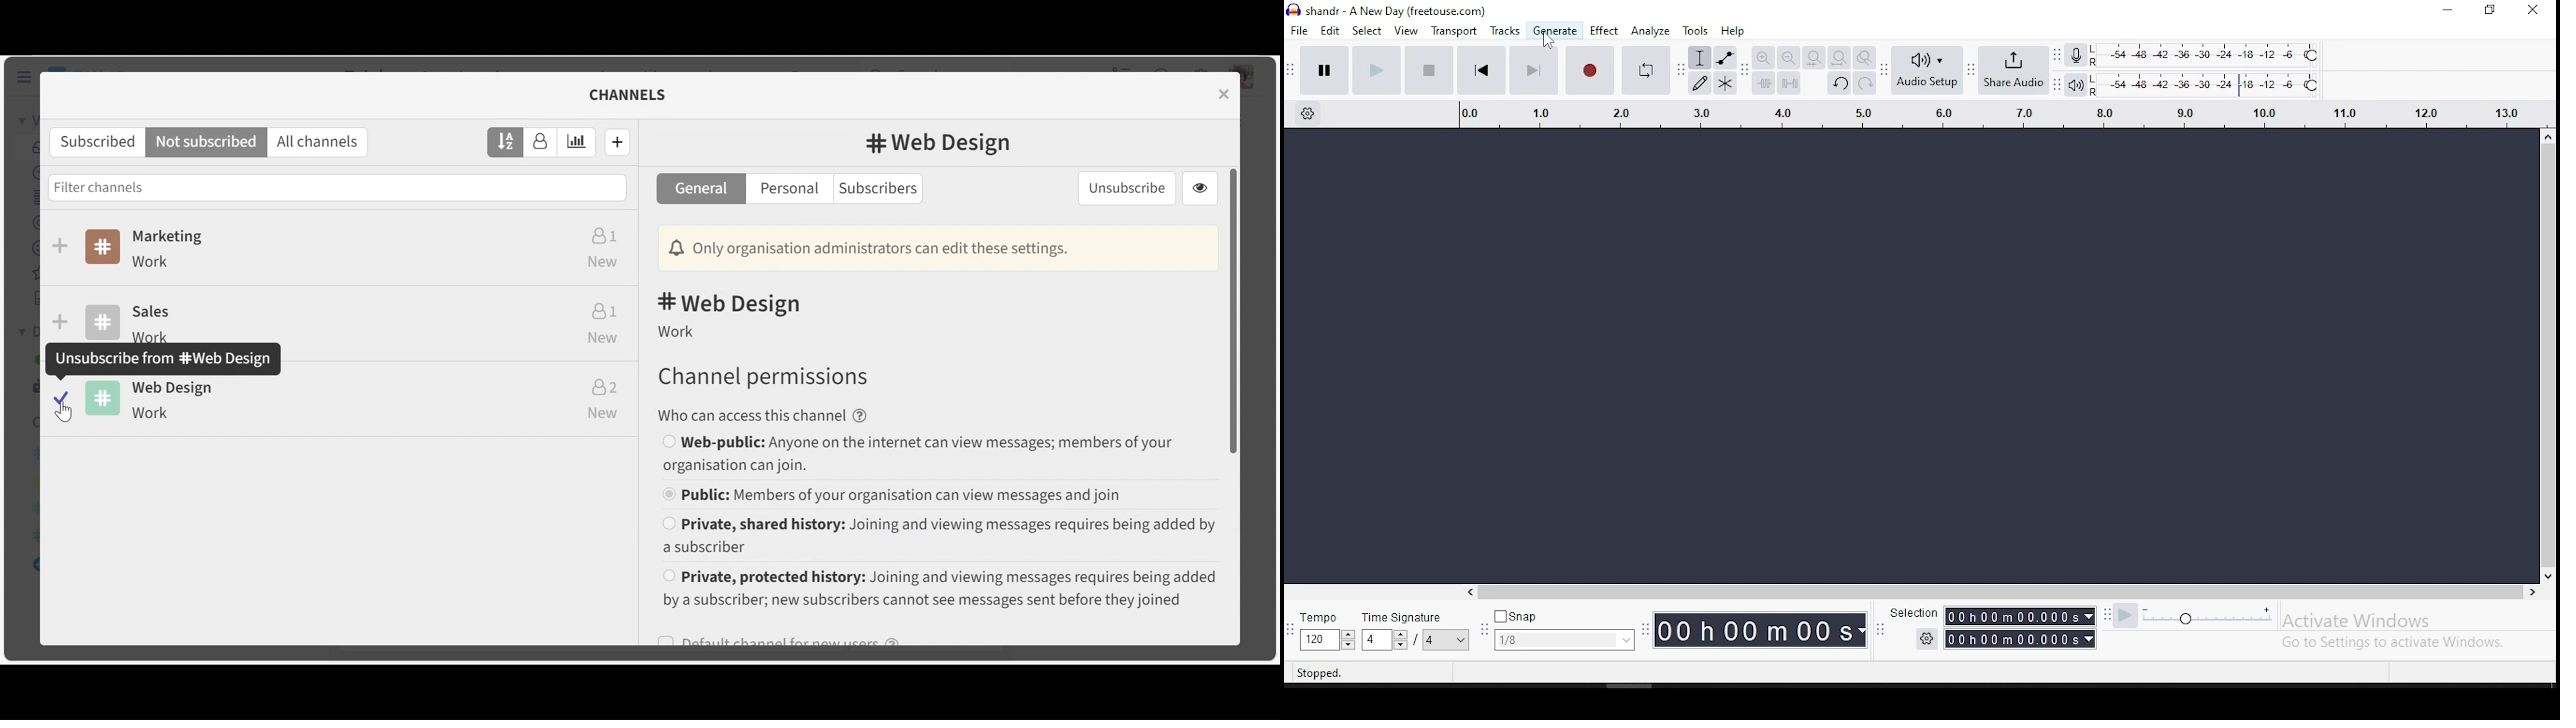 This screenshot has width=2576, height=728. I want to click on tracks, so click(1504, 31).